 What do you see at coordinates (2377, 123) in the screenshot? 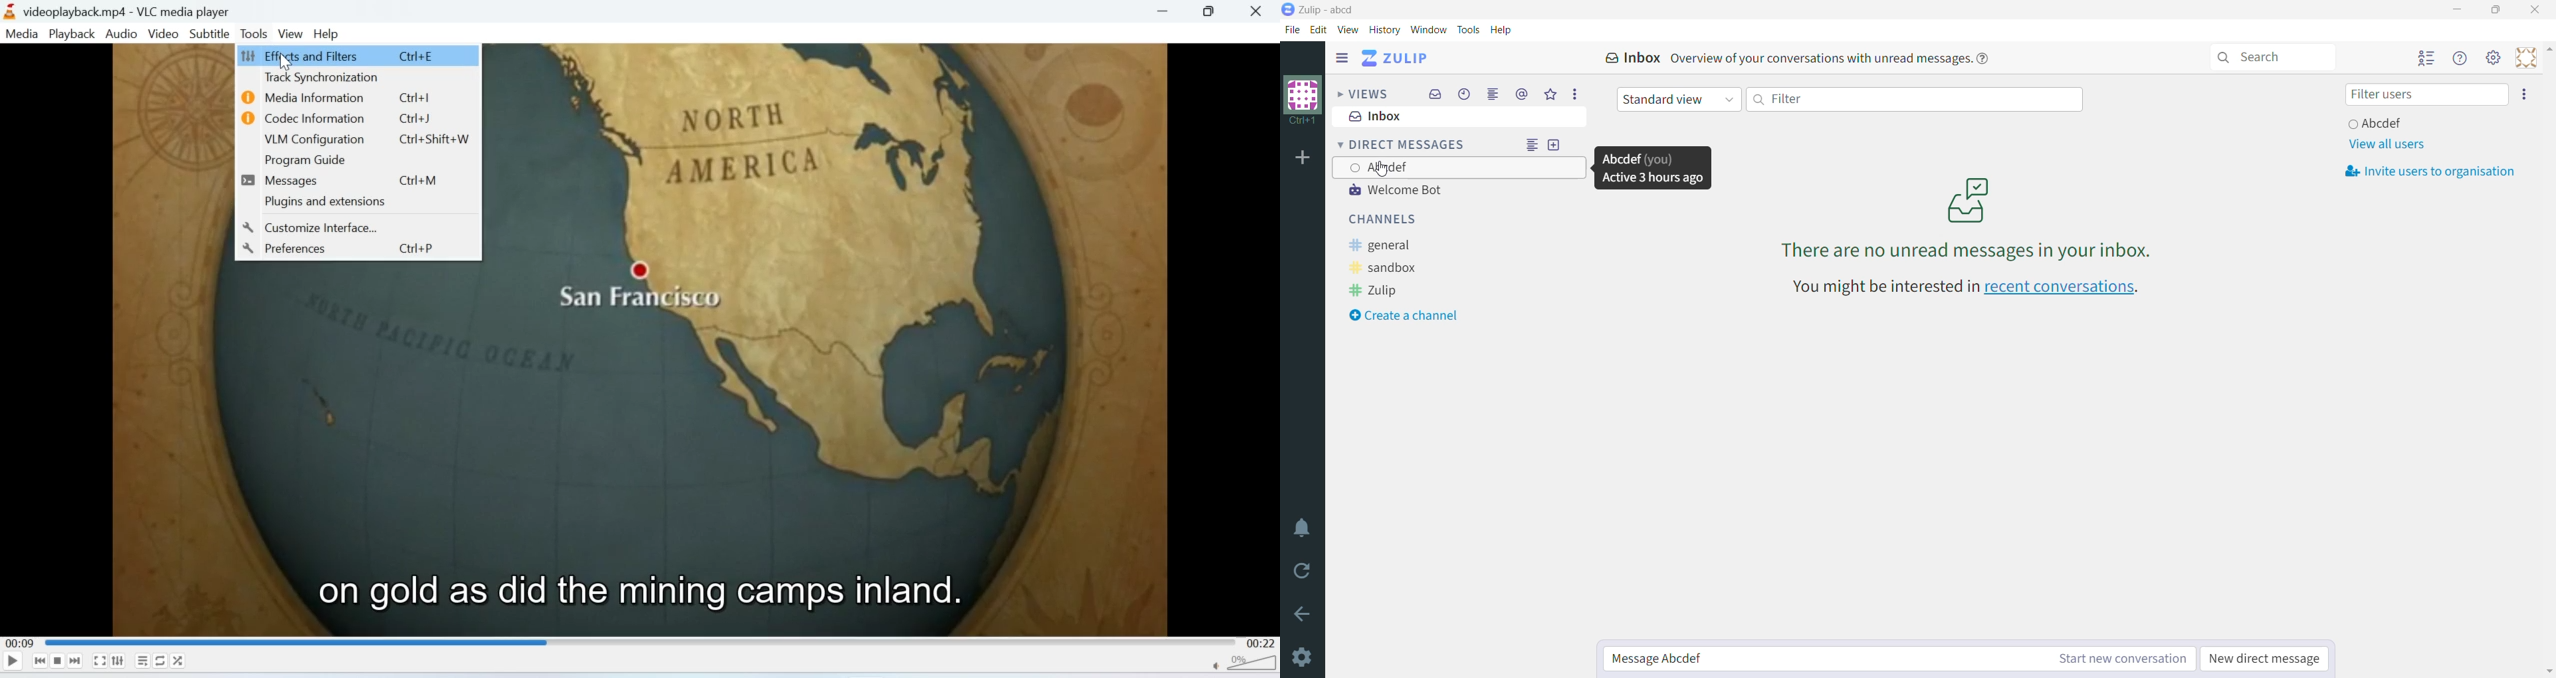
I see `Current user and status` at bounding box center [2377, 123].